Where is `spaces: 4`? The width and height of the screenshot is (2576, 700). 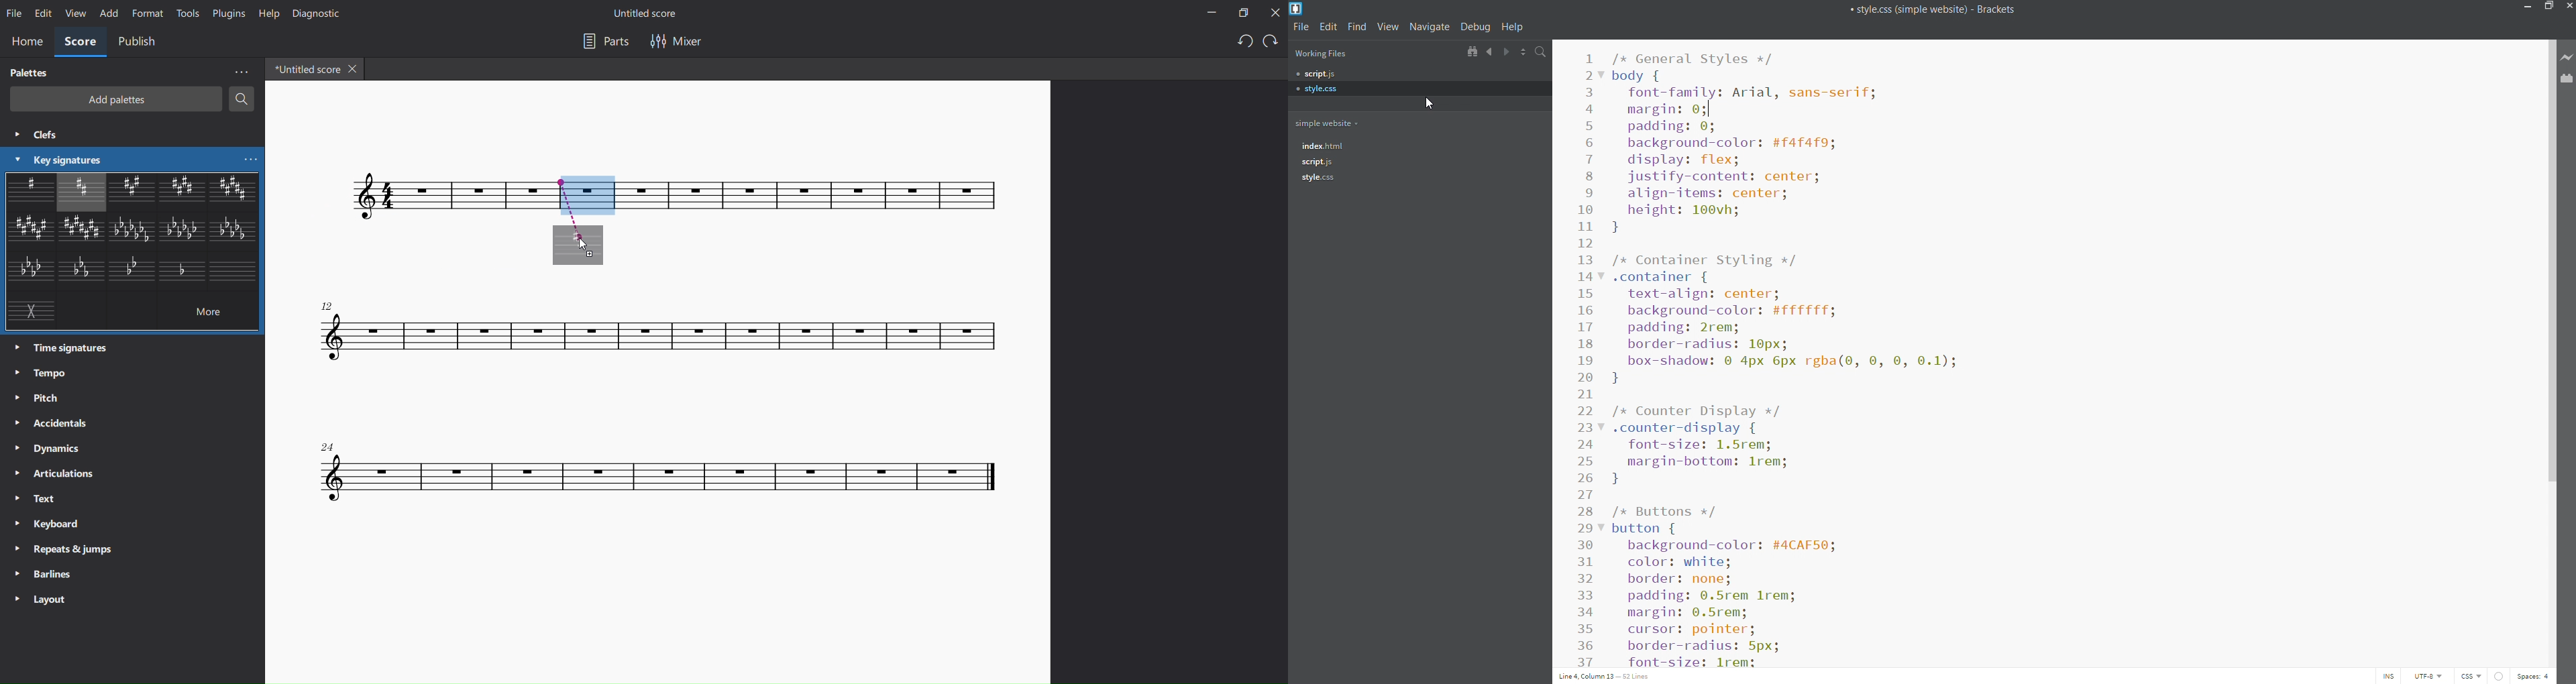 spaces: 4 is located at coordinates (2537, 674).